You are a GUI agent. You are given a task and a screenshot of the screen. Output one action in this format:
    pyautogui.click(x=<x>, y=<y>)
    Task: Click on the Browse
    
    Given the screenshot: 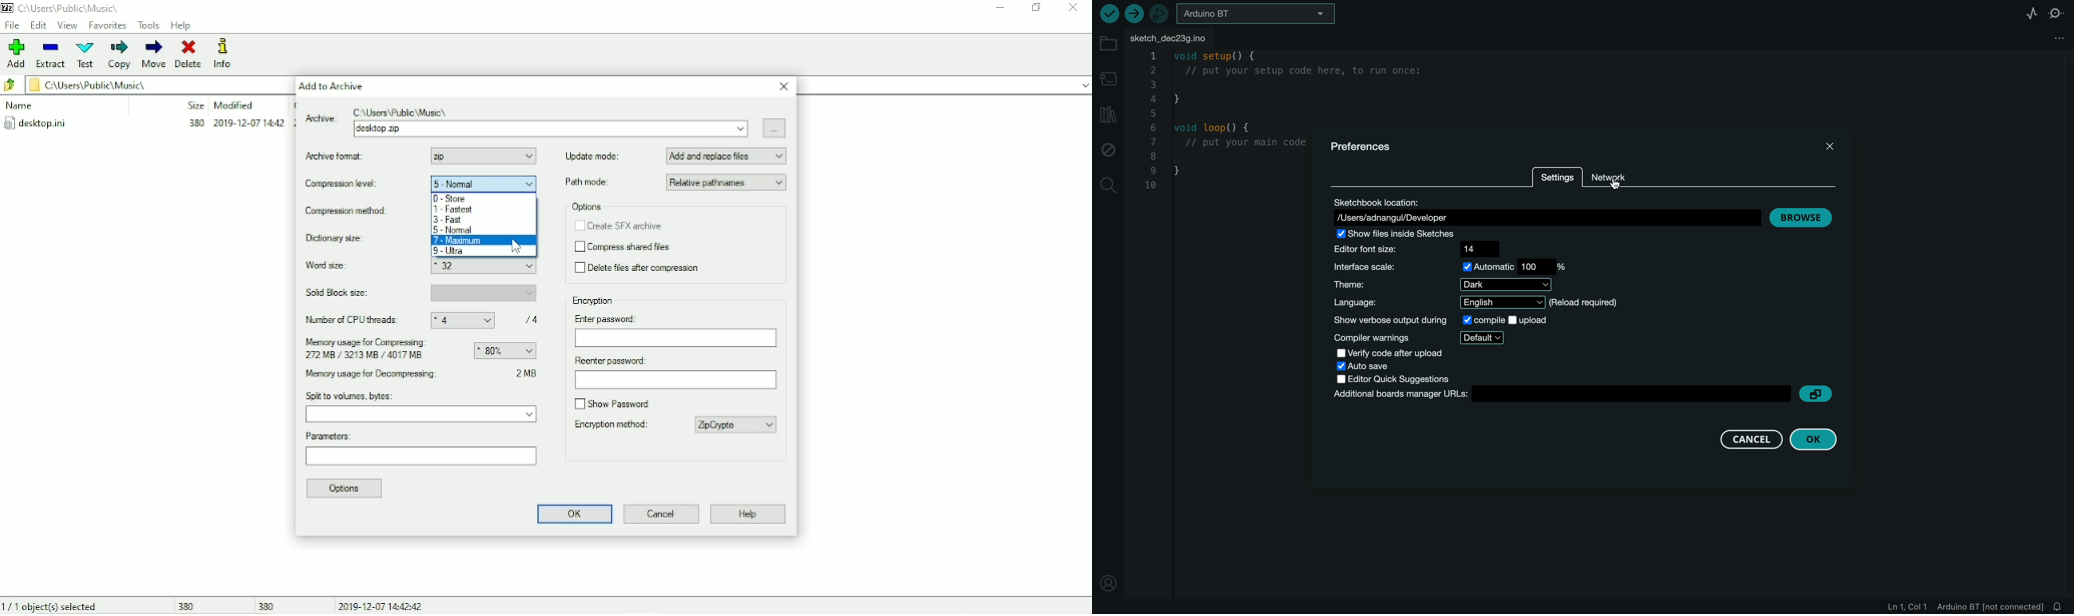 What is the action you would take?
    pyautogui.click(x=776, y=128)
    